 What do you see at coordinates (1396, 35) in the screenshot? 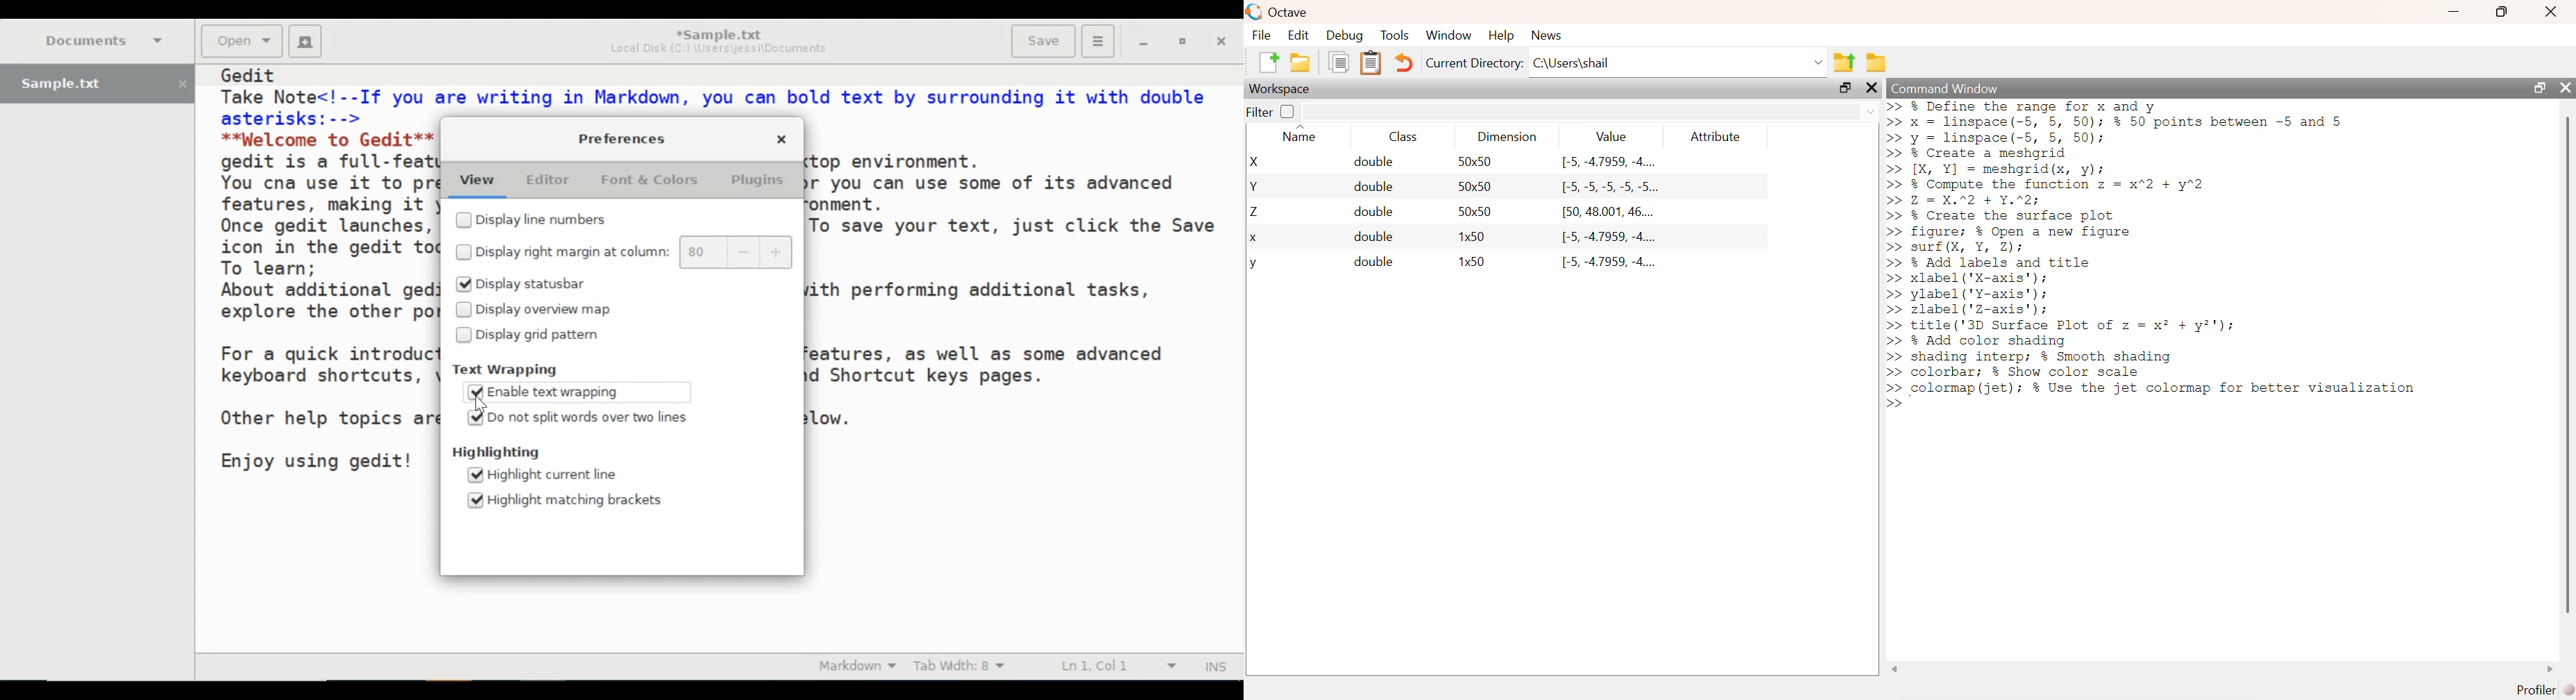
I see `Tools` at bounding box center [1396, 35].